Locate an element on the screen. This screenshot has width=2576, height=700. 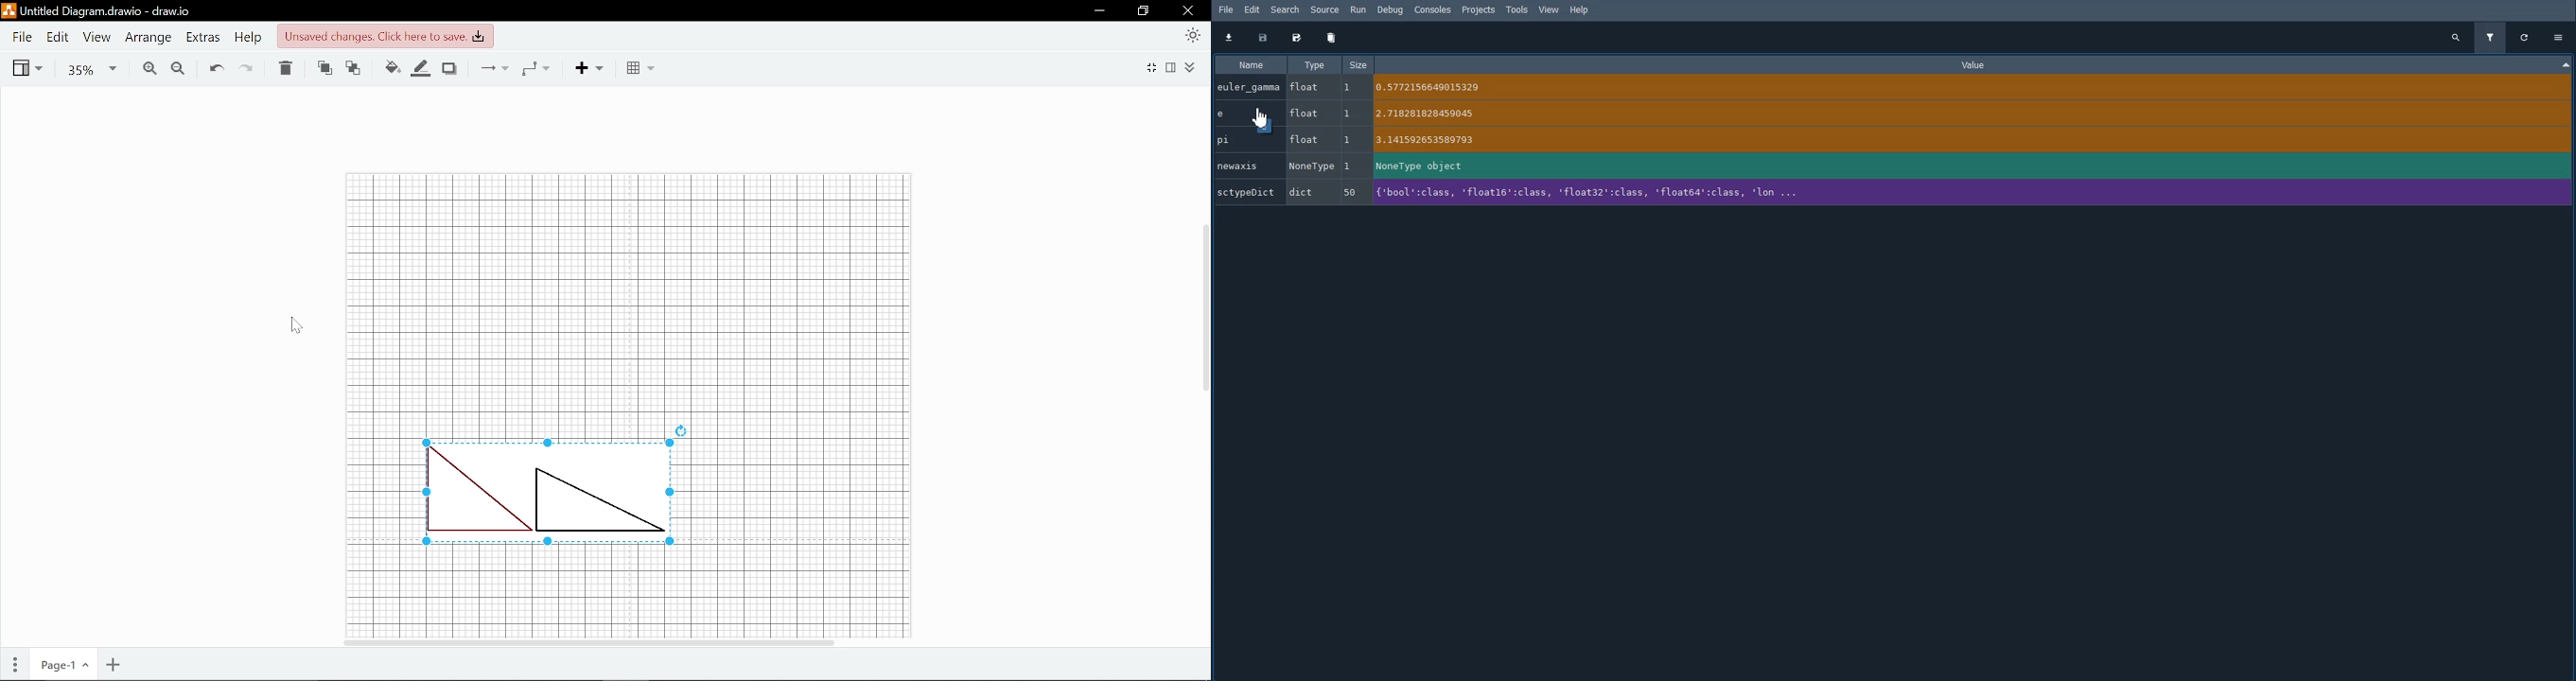
Vertical scrollbar is located at coordinates (1203, 364).